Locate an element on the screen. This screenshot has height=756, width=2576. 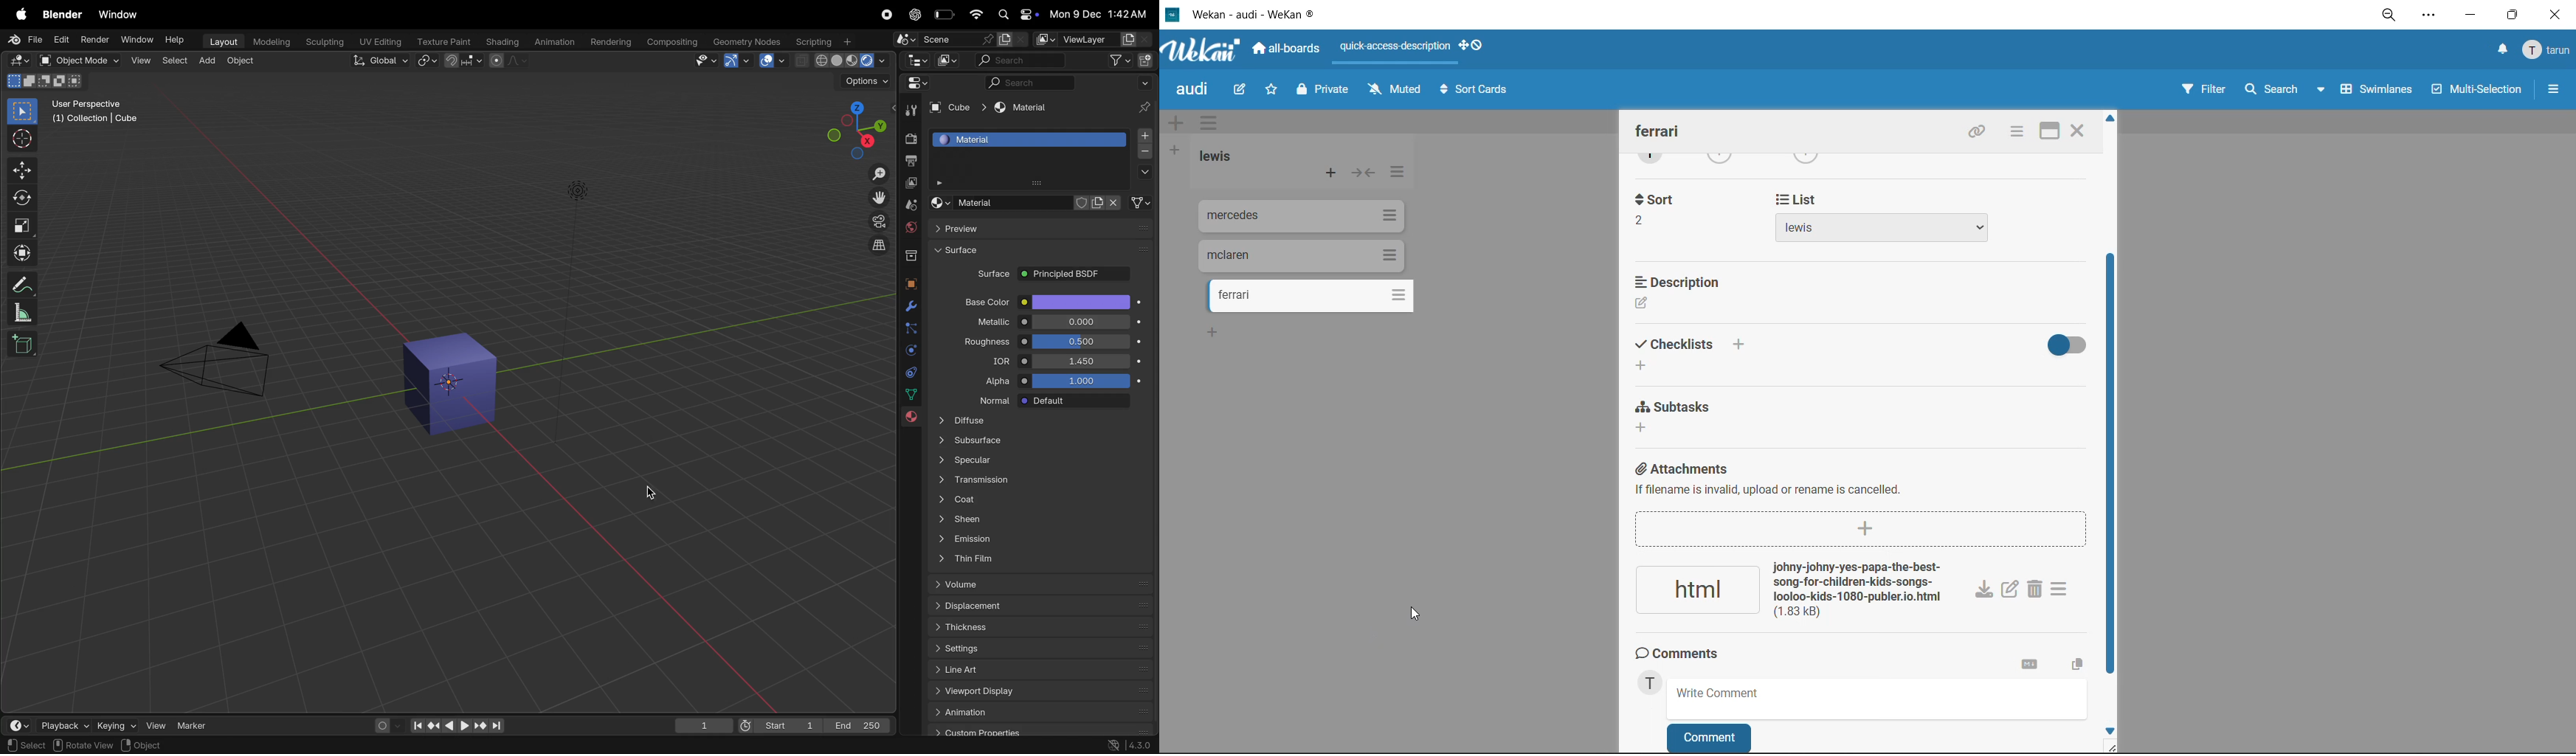
scene is located at coordinates (910, 205).